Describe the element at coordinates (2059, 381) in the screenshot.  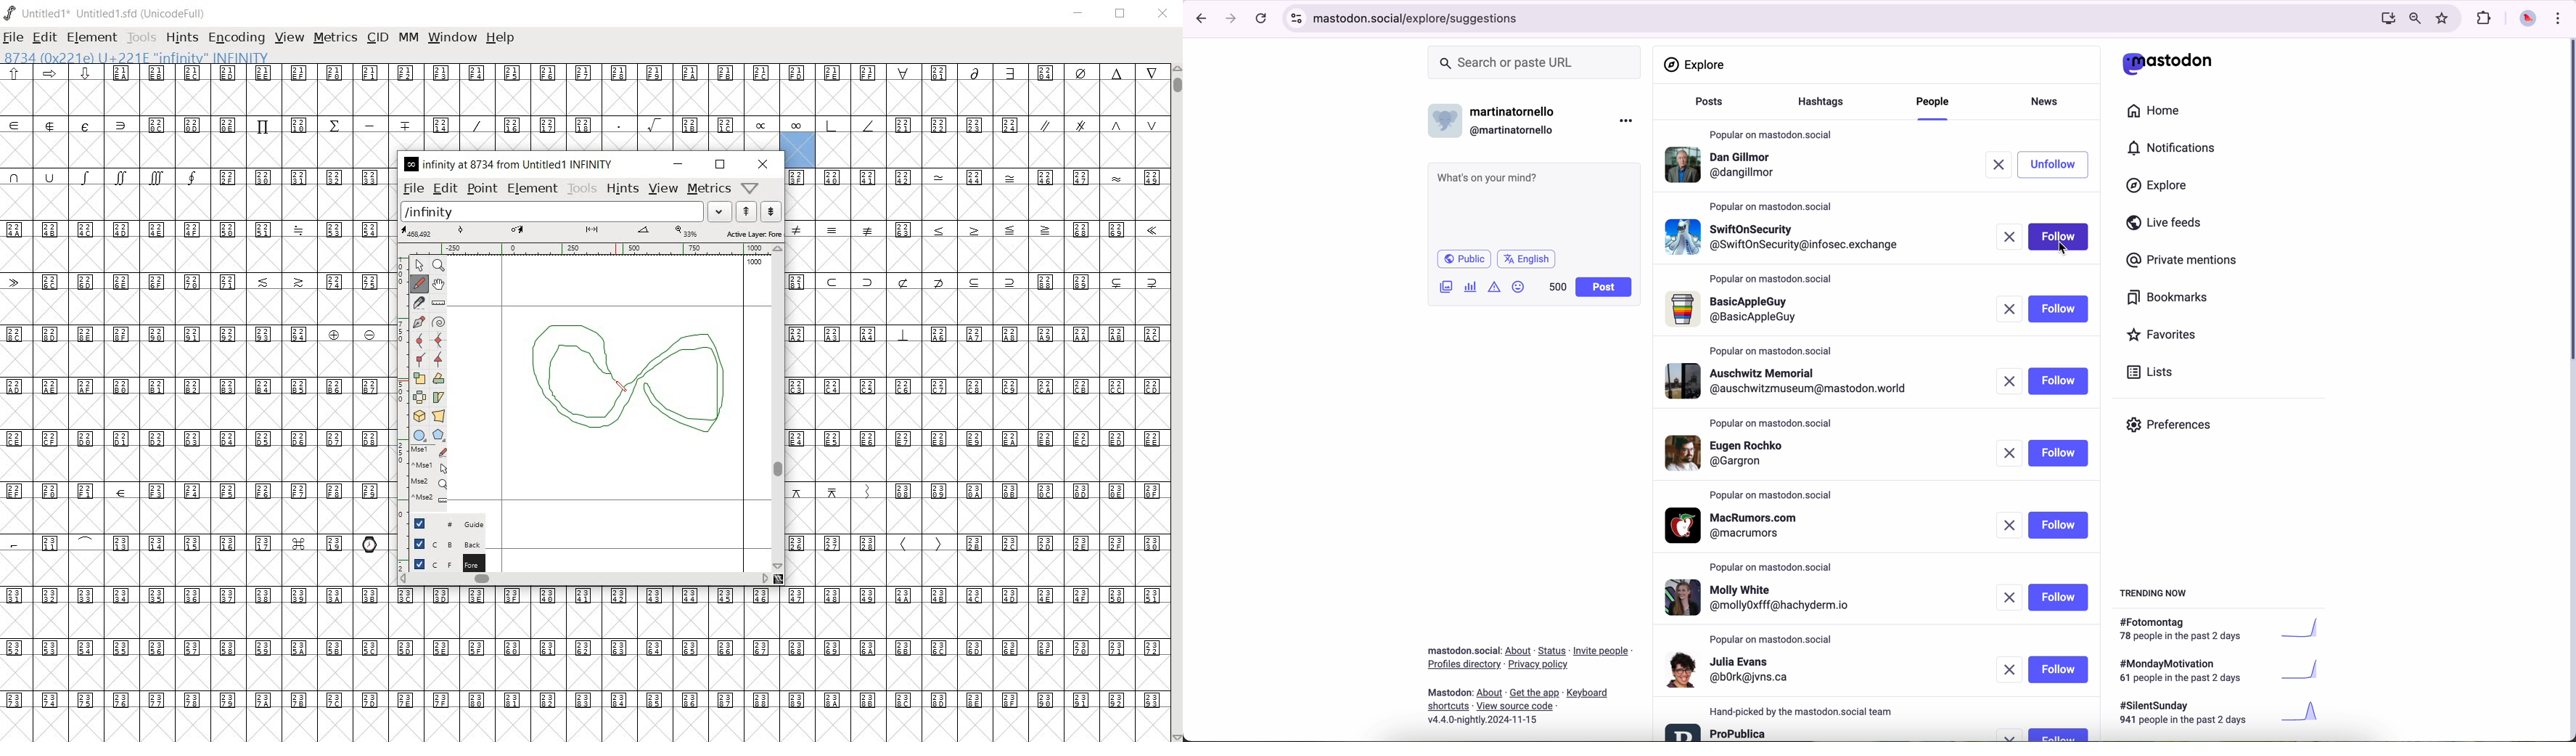
I see `follow button` at that location.